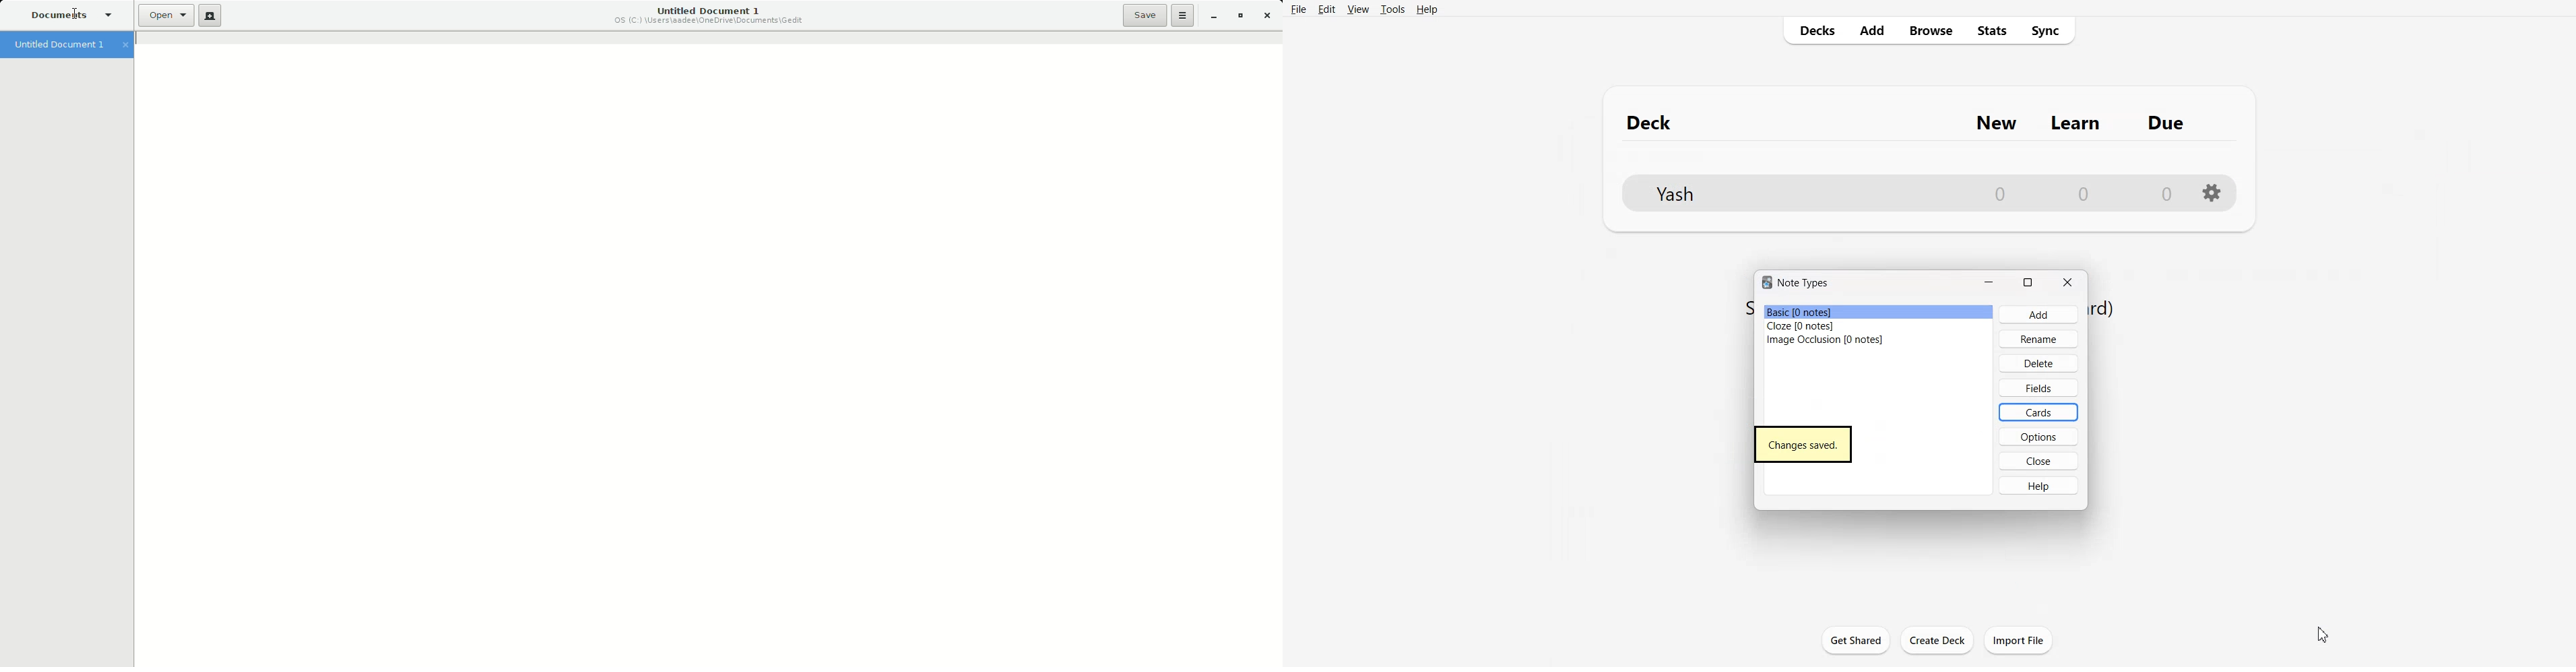 The width and height of the screenshot is (2576, 672). Describe the element at coordinates (1997, 123) in the screenshot. I see `New` at that location.